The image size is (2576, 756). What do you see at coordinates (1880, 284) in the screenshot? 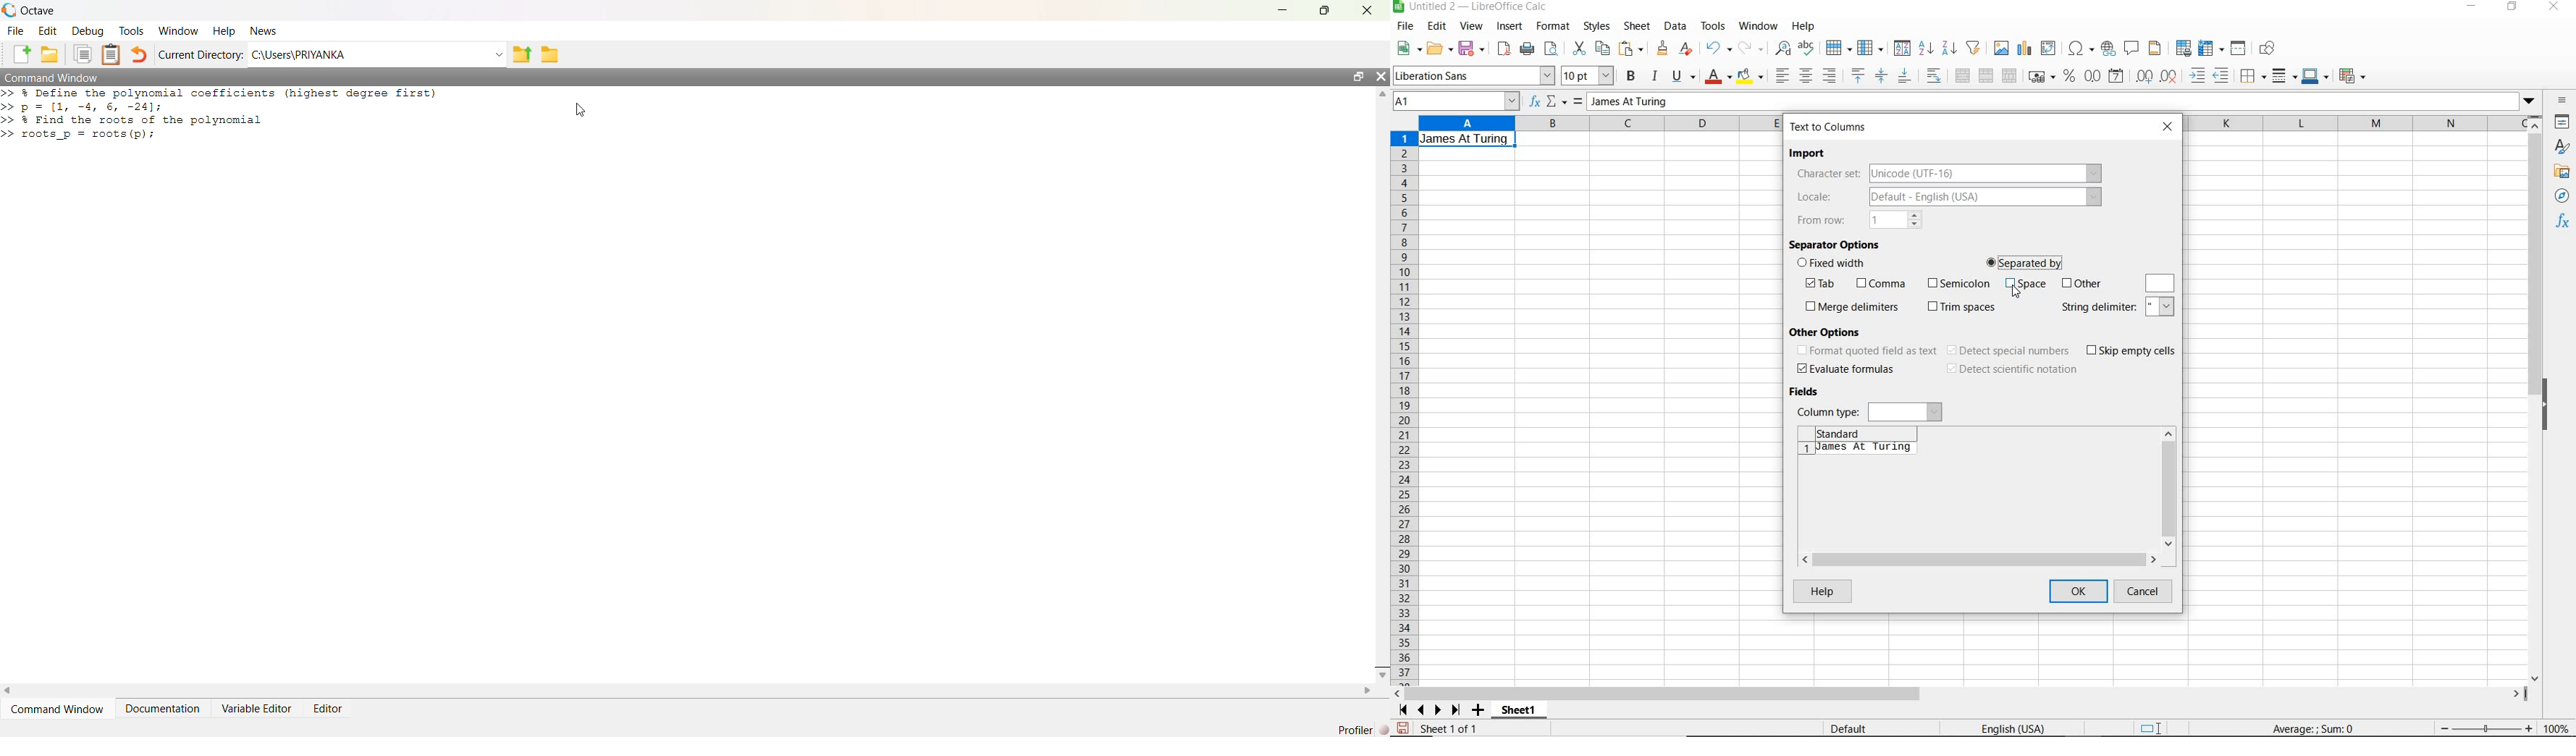
I see `comma` at bounding box center [1880, 284].